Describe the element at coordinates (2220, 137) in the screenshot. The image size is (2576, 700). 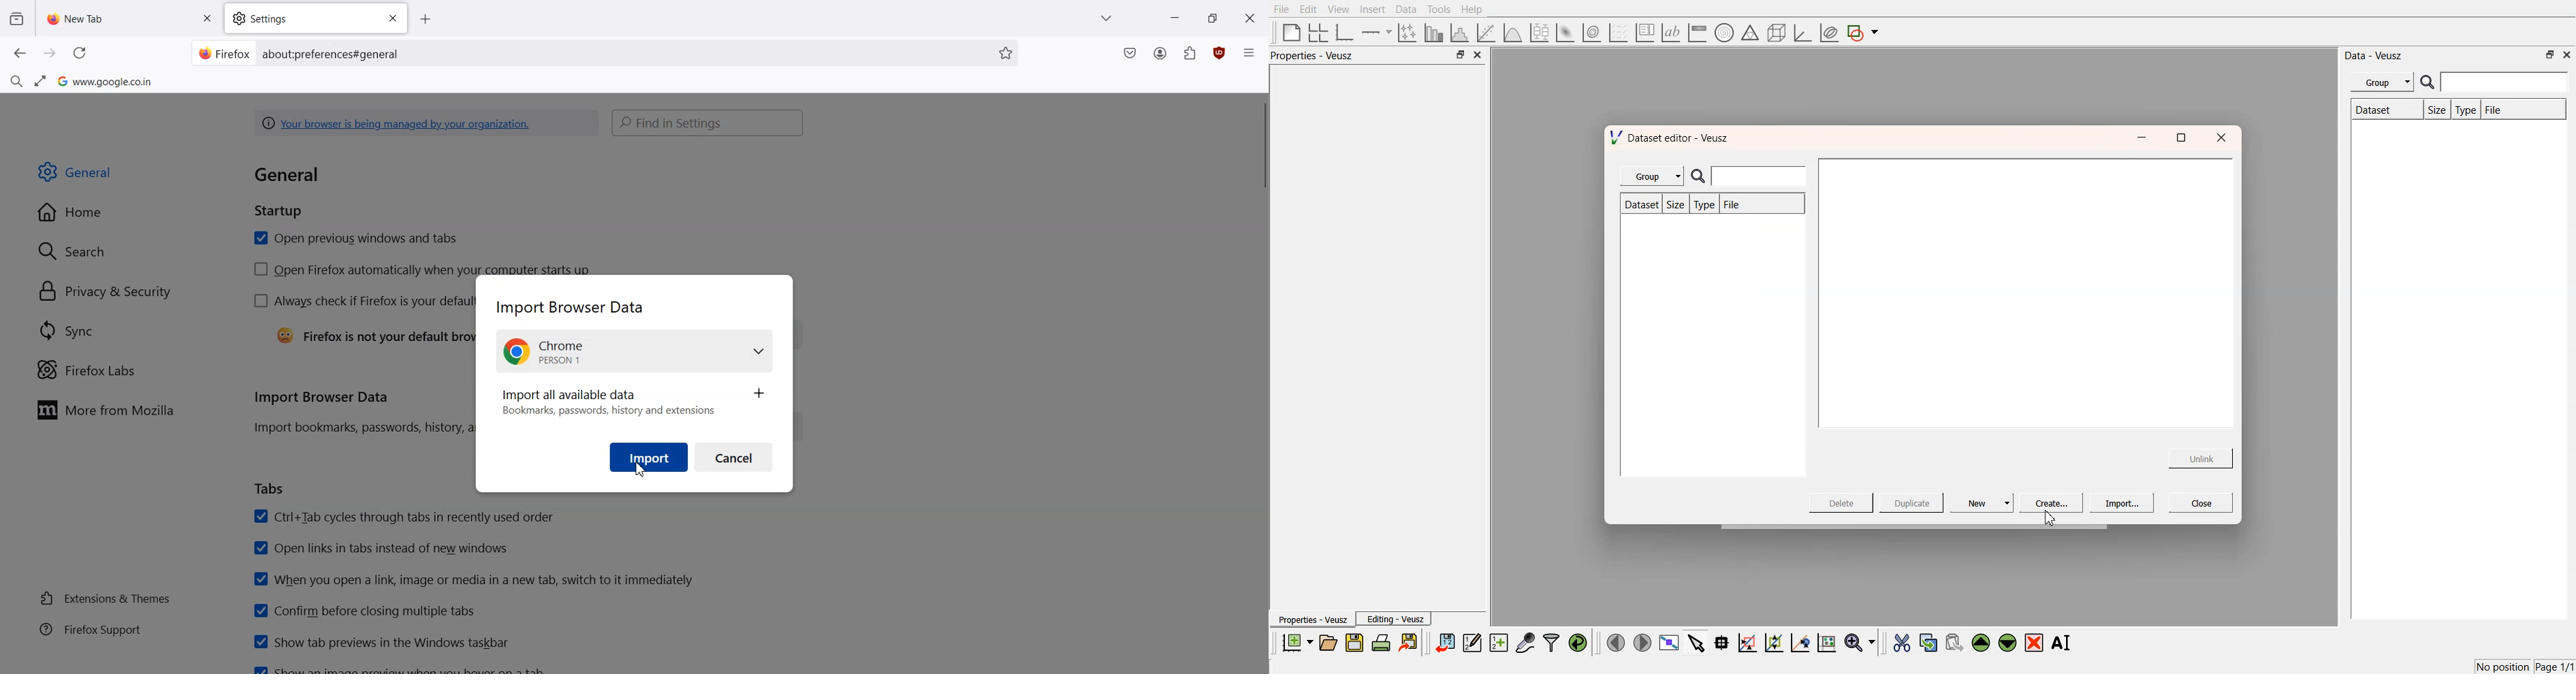
I see `close` at that location.